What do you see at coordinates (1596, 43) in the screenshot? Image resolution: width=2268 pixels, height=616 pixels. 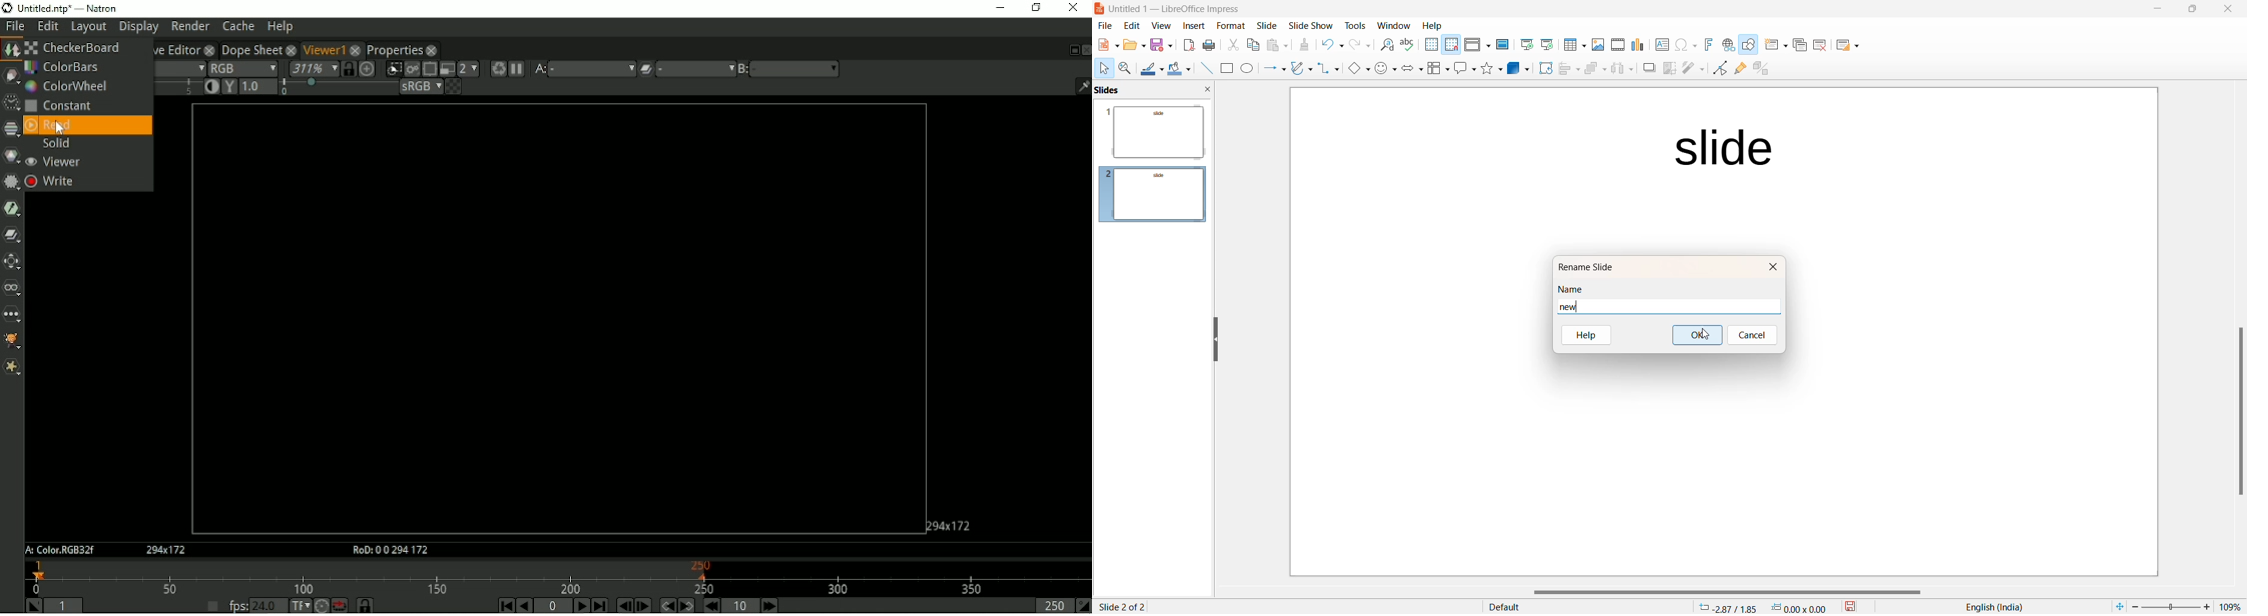 I see `Insert images` at bounding box center [1596, 43].